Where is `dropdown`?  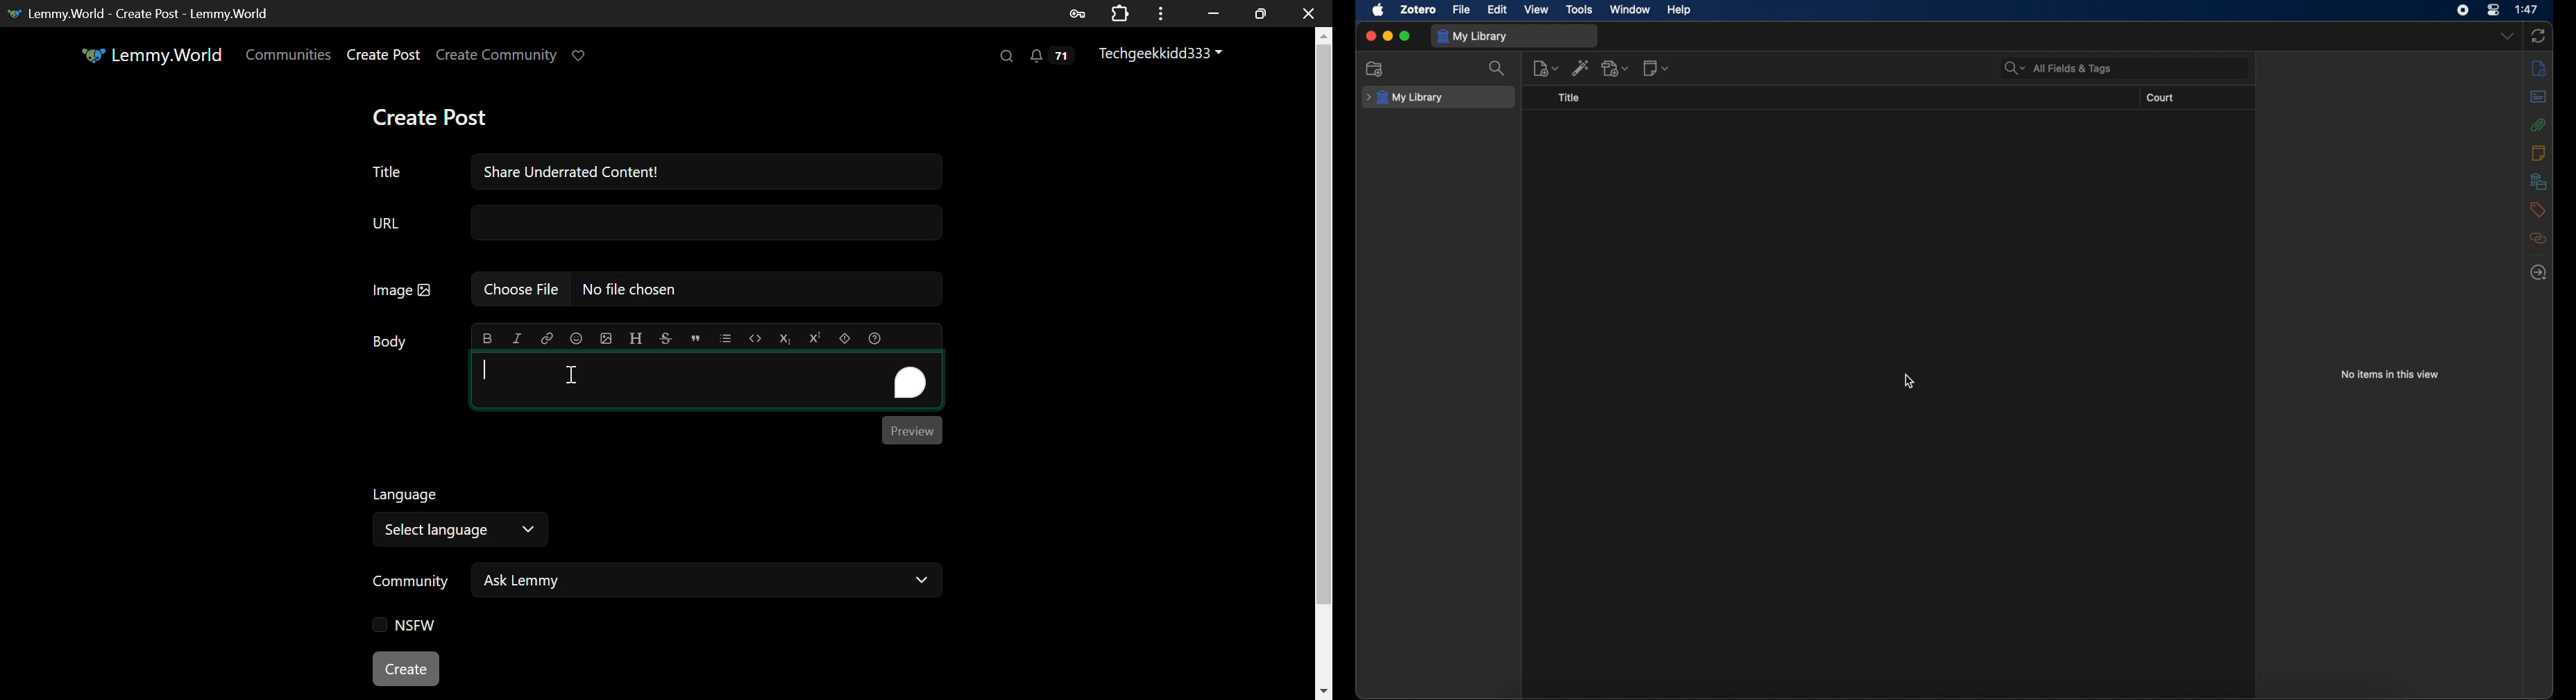
dropdown is located at coordinates (2507, 36).